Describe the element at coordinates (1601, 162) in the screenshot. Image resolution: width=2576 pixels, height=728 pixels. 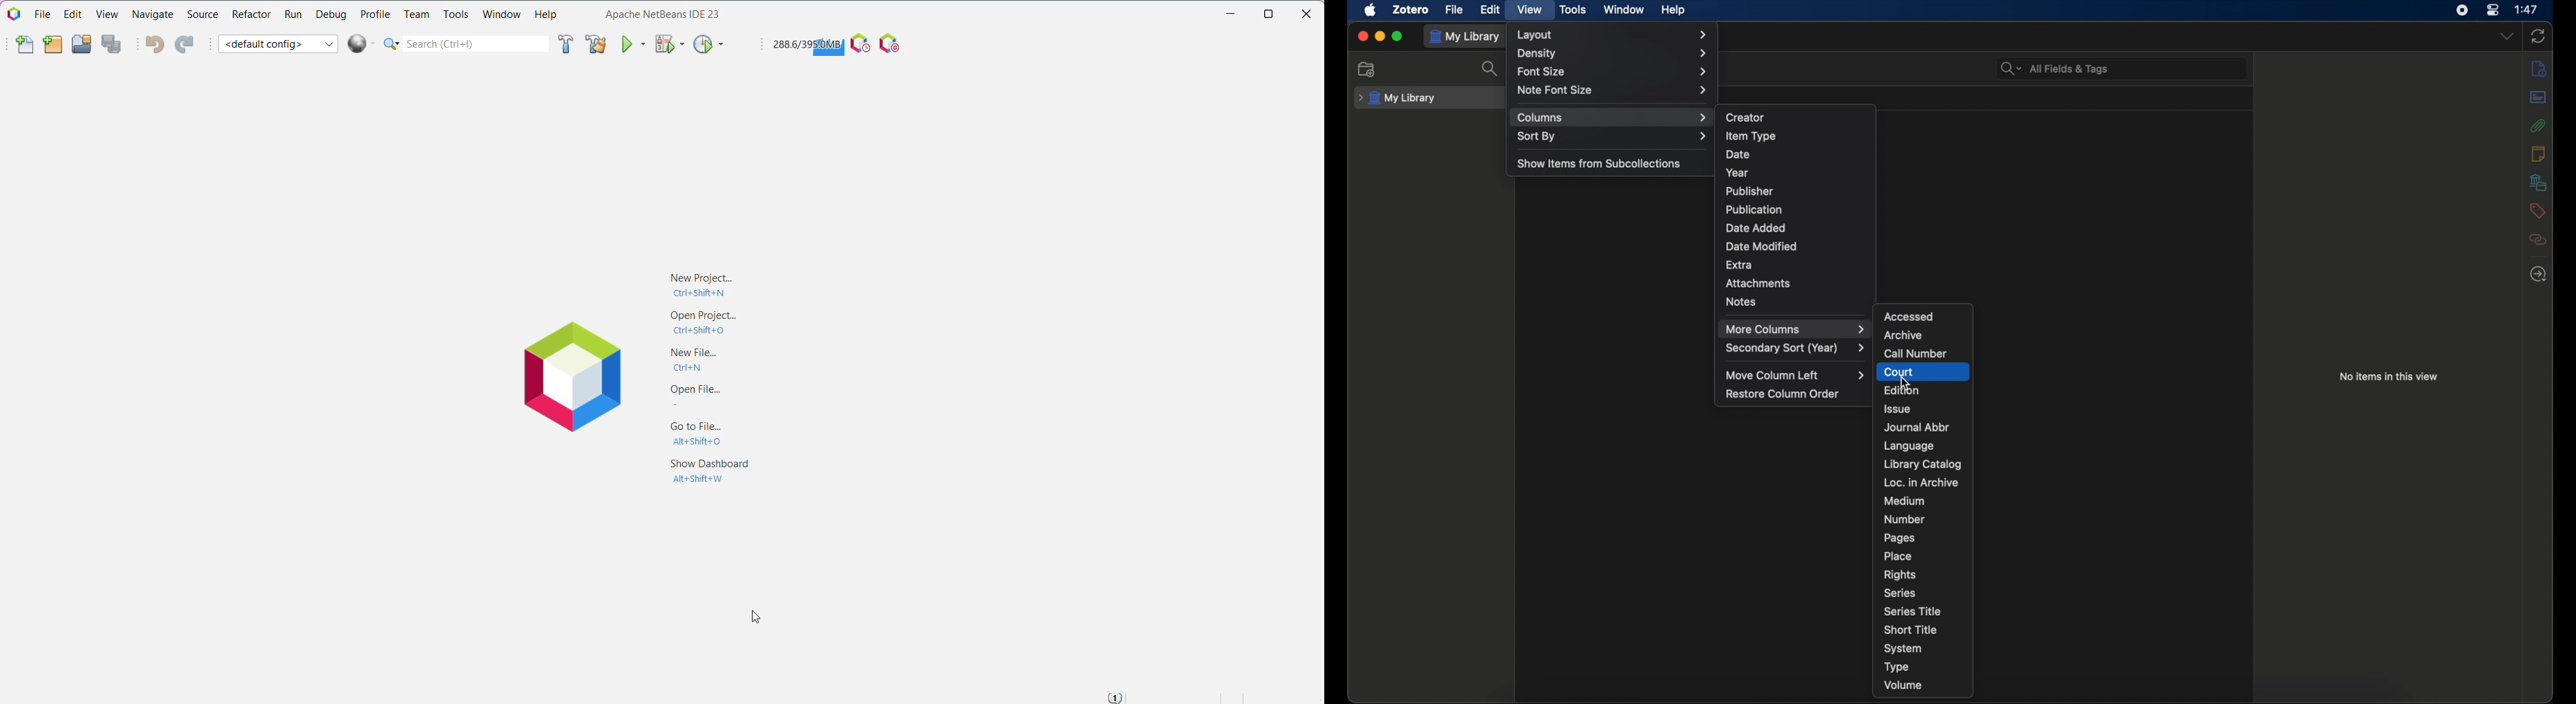
I see `show items from subcollections` at that location.